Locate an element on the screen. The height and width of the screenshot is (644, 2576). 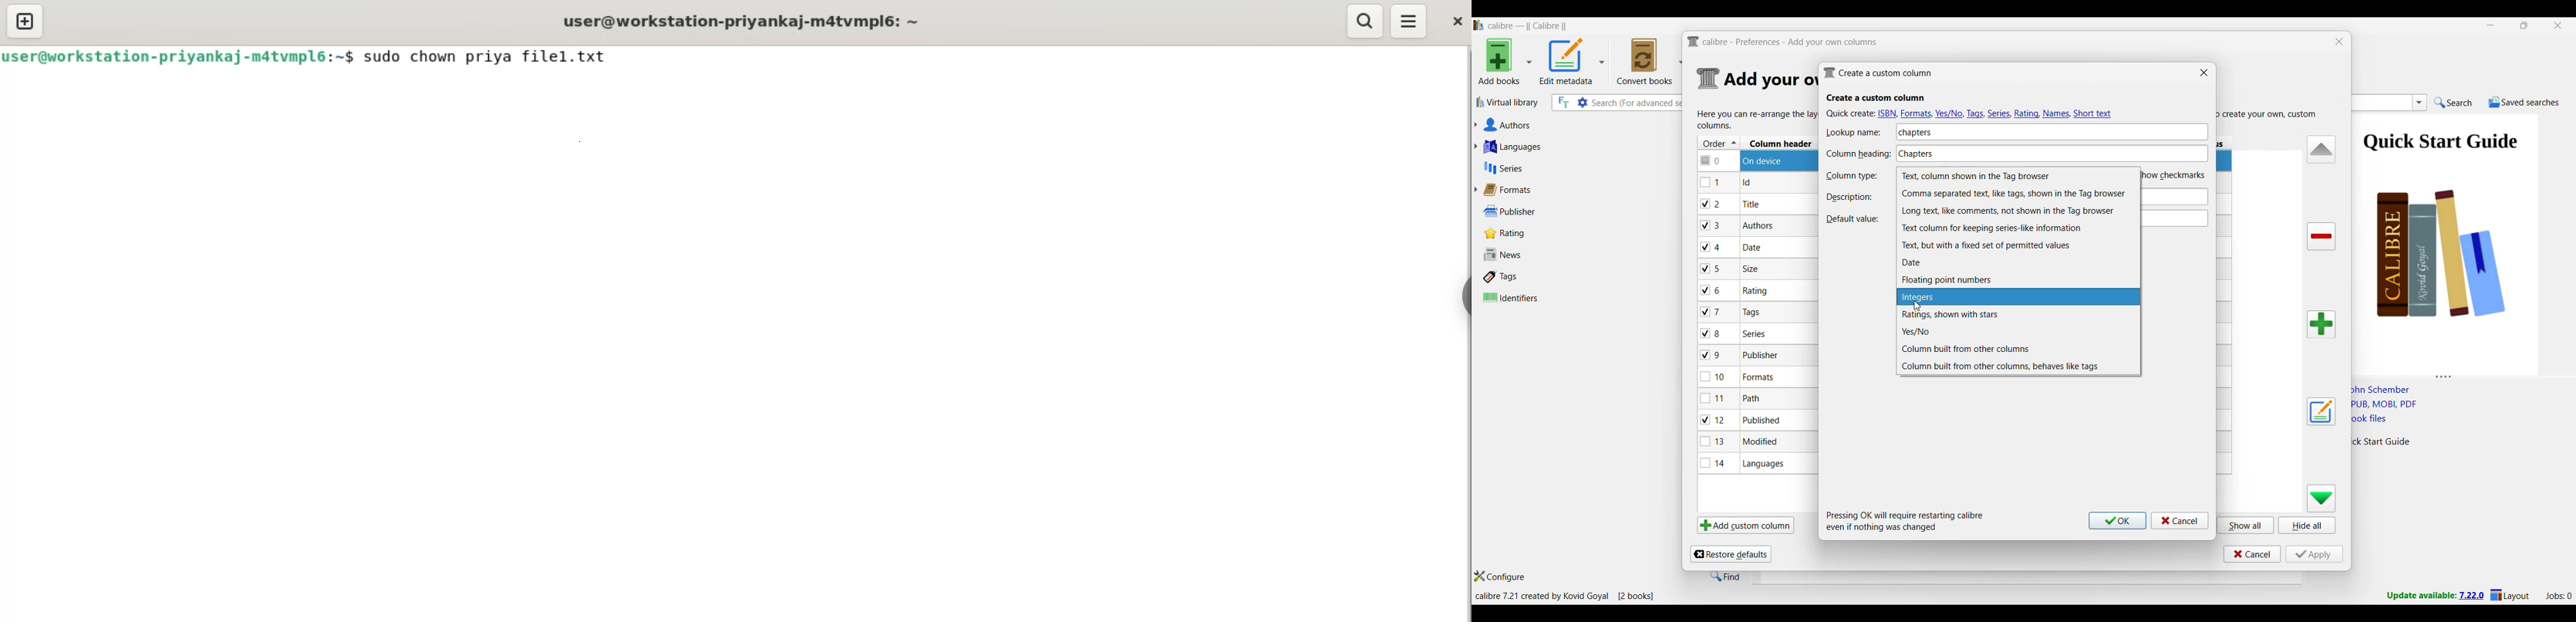
Add custom column is located at coordinates (1746, 525).